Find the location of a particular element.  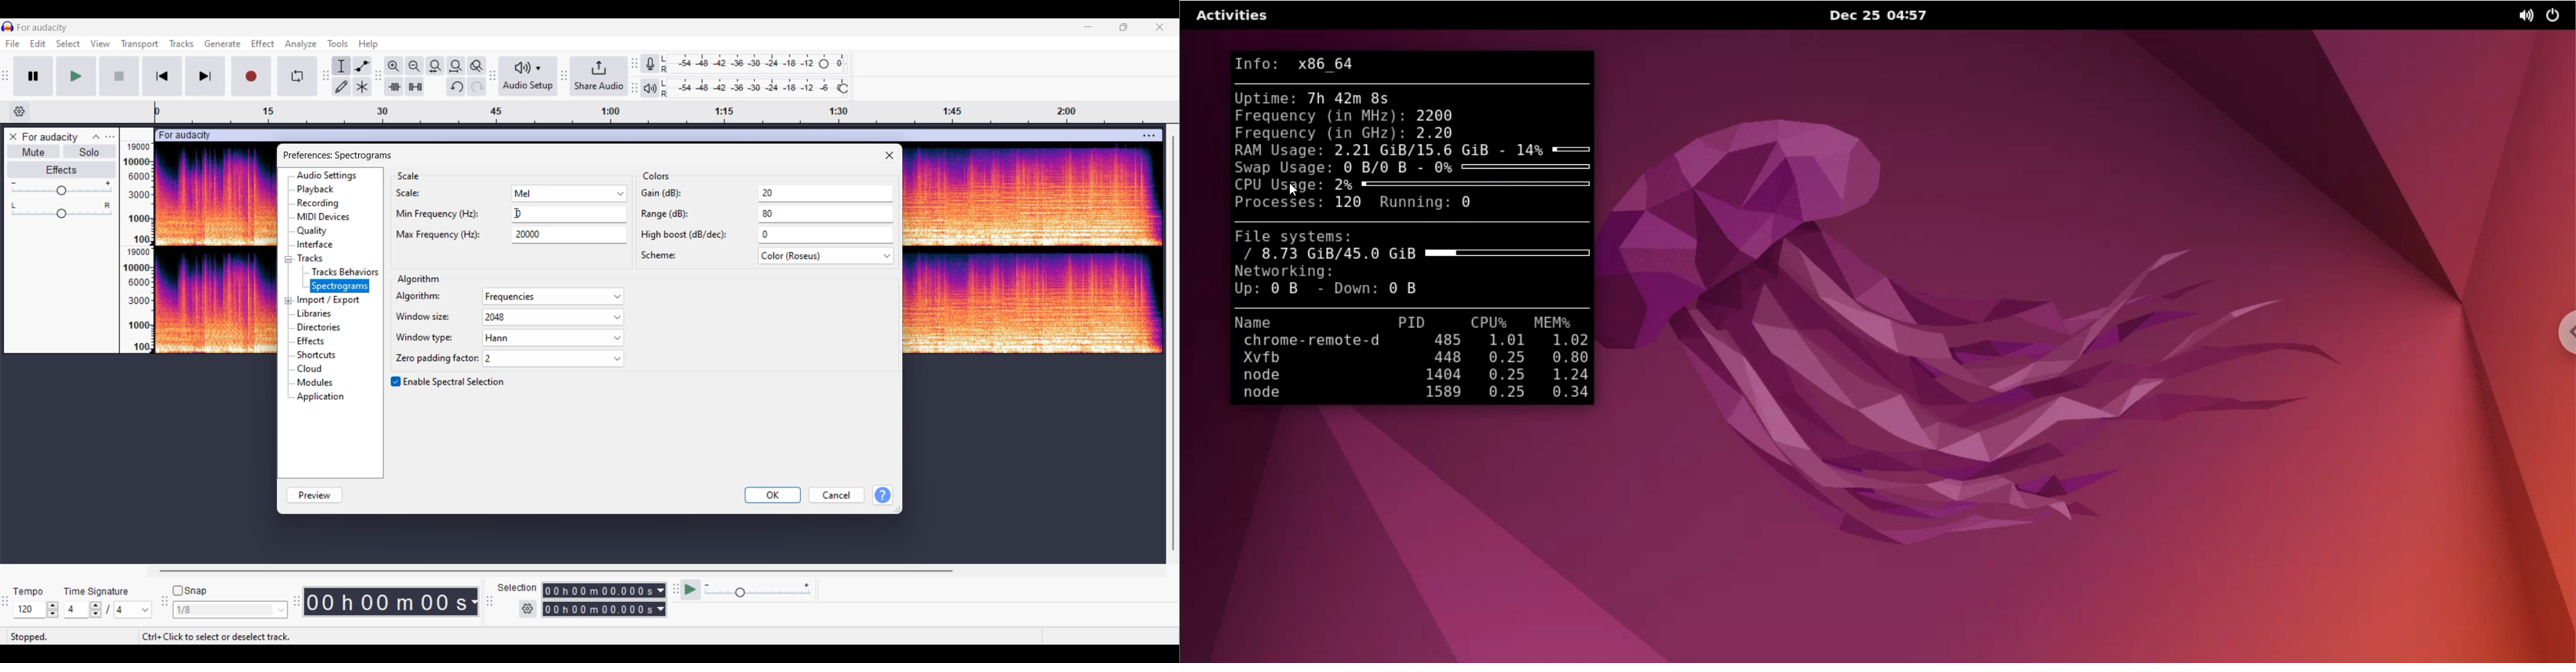

Zoom toggle is located at coordinates (477, 66).